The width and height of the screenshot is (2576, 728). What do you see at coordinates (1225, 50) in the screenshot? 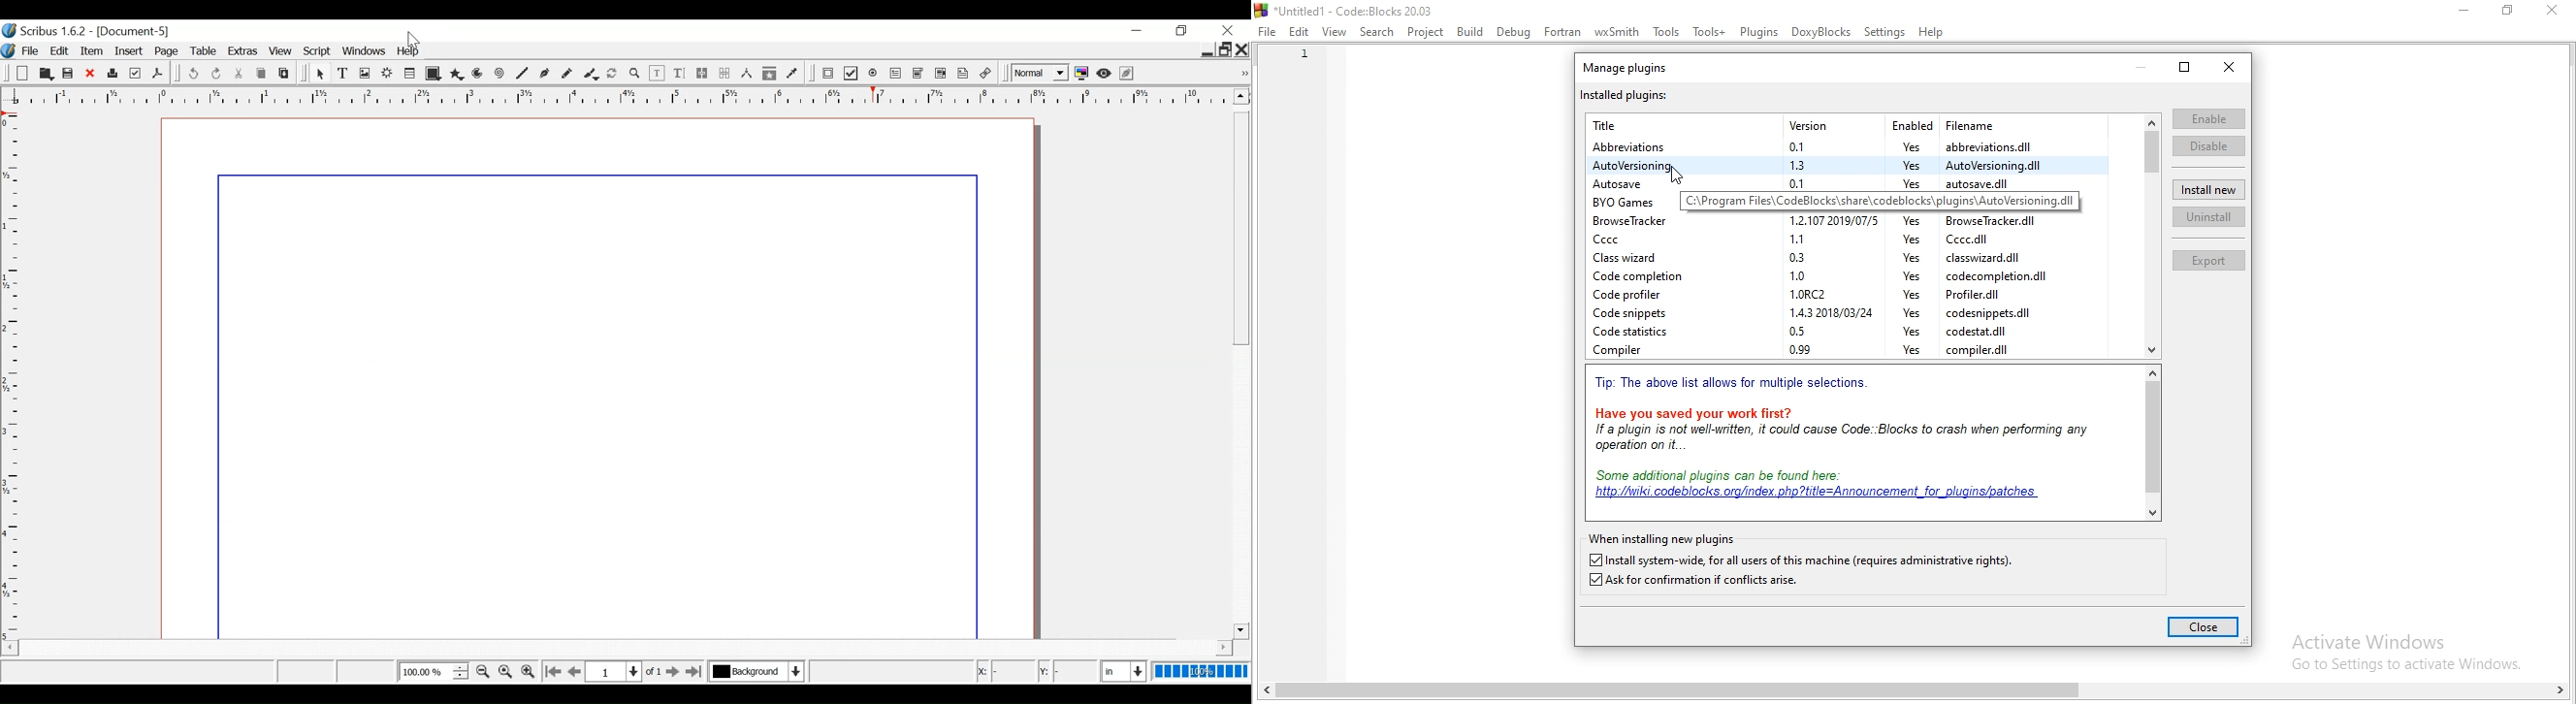
I see `Restore` at bounding box center [1225, 50].